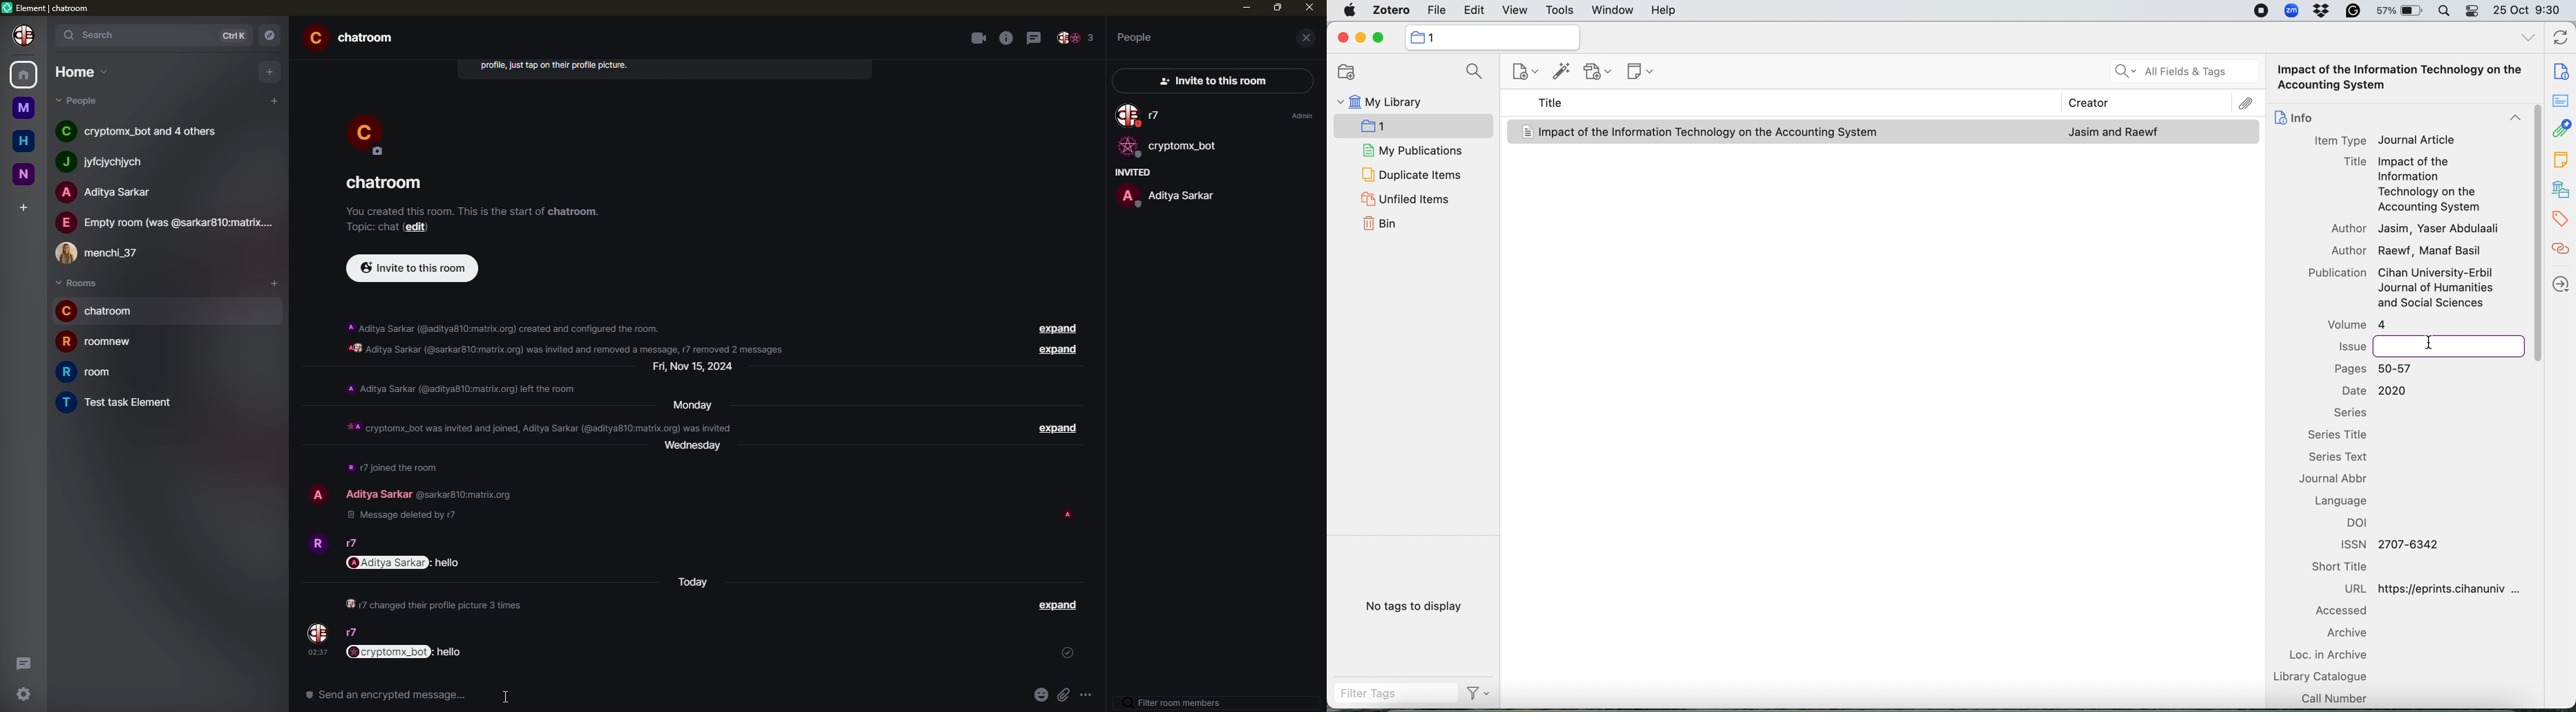 Image resolution: width=2576 pixels, height=728 pixels. Describe the element at coordinates (2114, 133) in the screenshot. I see `journal article author` at that location.